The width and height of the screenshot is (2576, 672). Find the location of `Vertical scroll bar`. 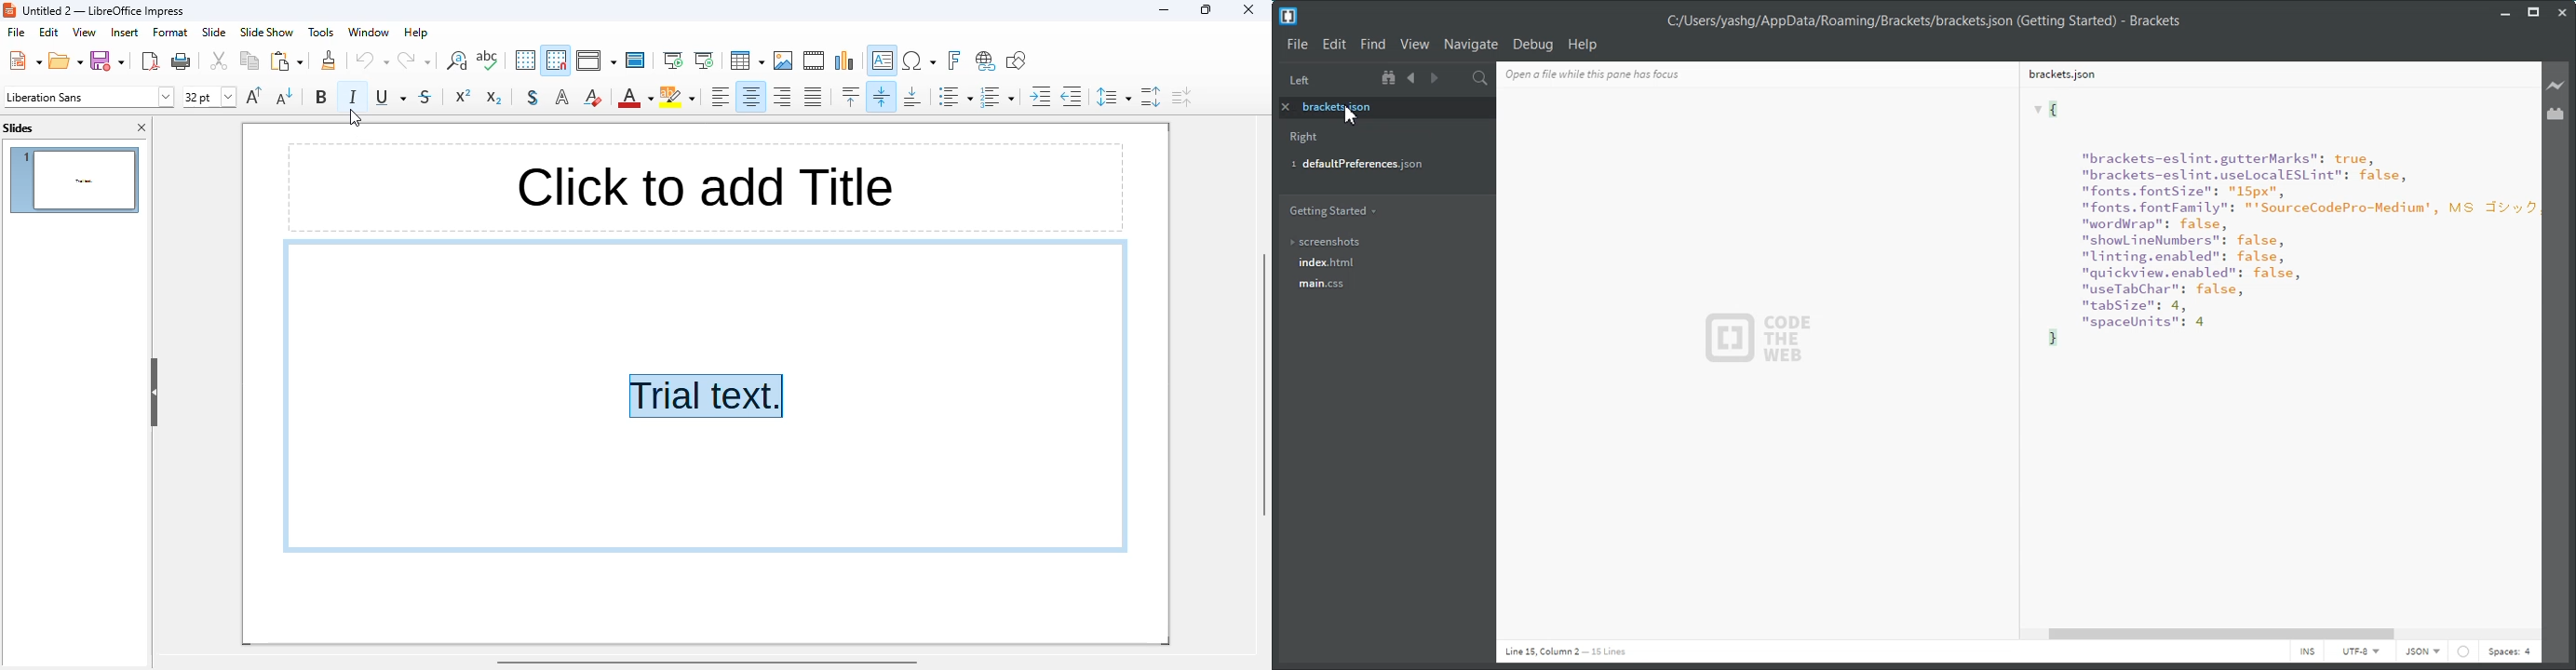

Vertical scroll bar is located at coordinates (2535, 342).